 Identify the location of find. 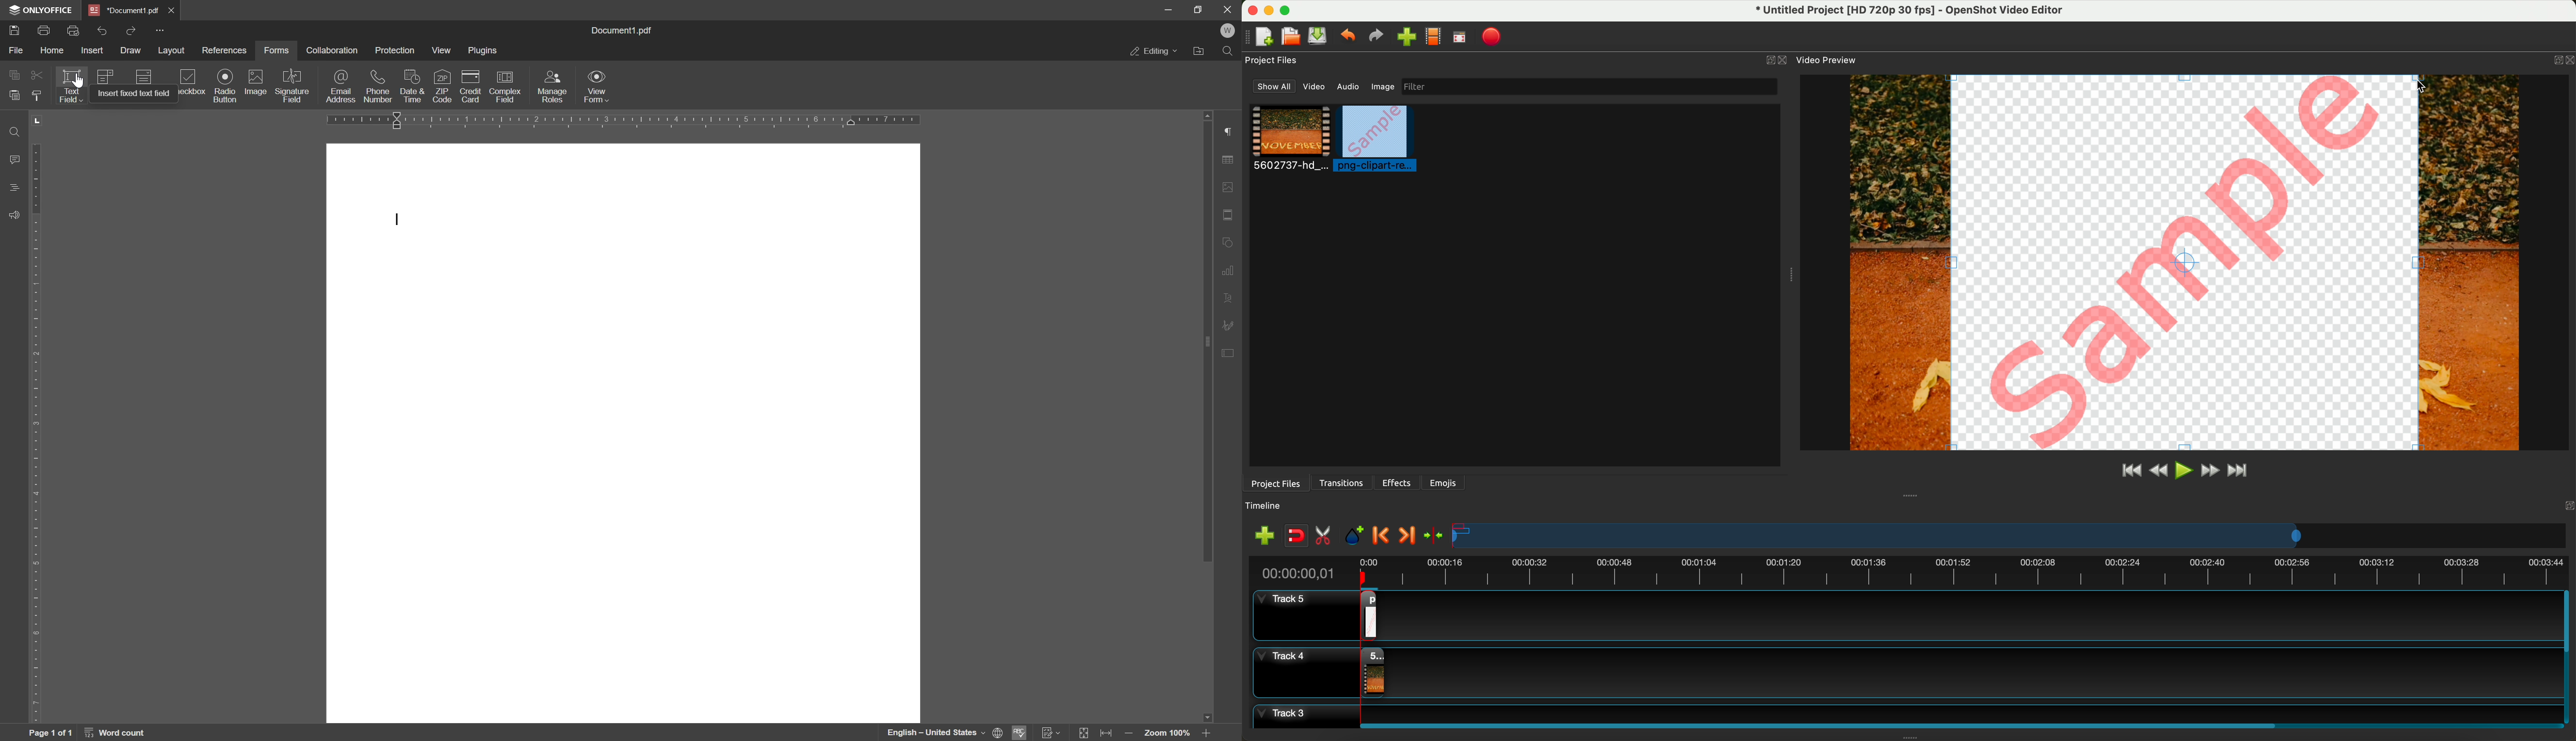
(12, 130).